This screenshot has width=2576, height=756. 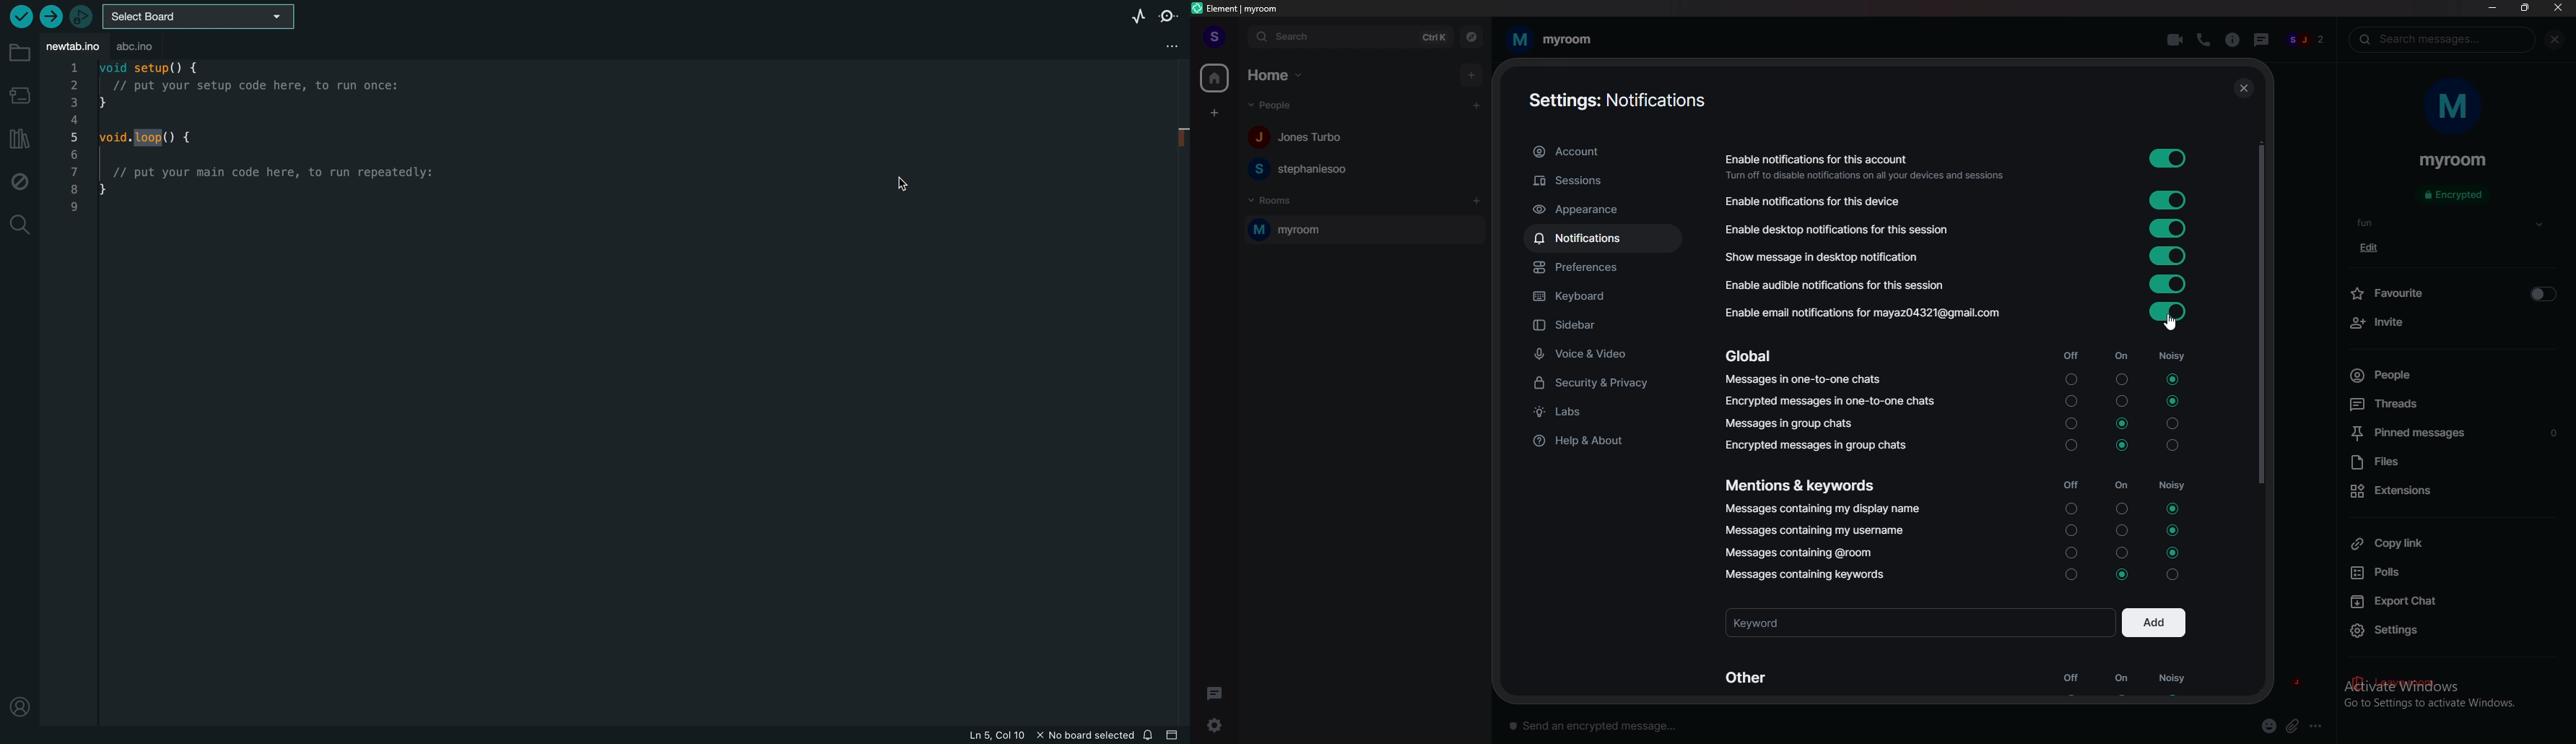 I want to click on favourite, so click(x=2453, y=292).